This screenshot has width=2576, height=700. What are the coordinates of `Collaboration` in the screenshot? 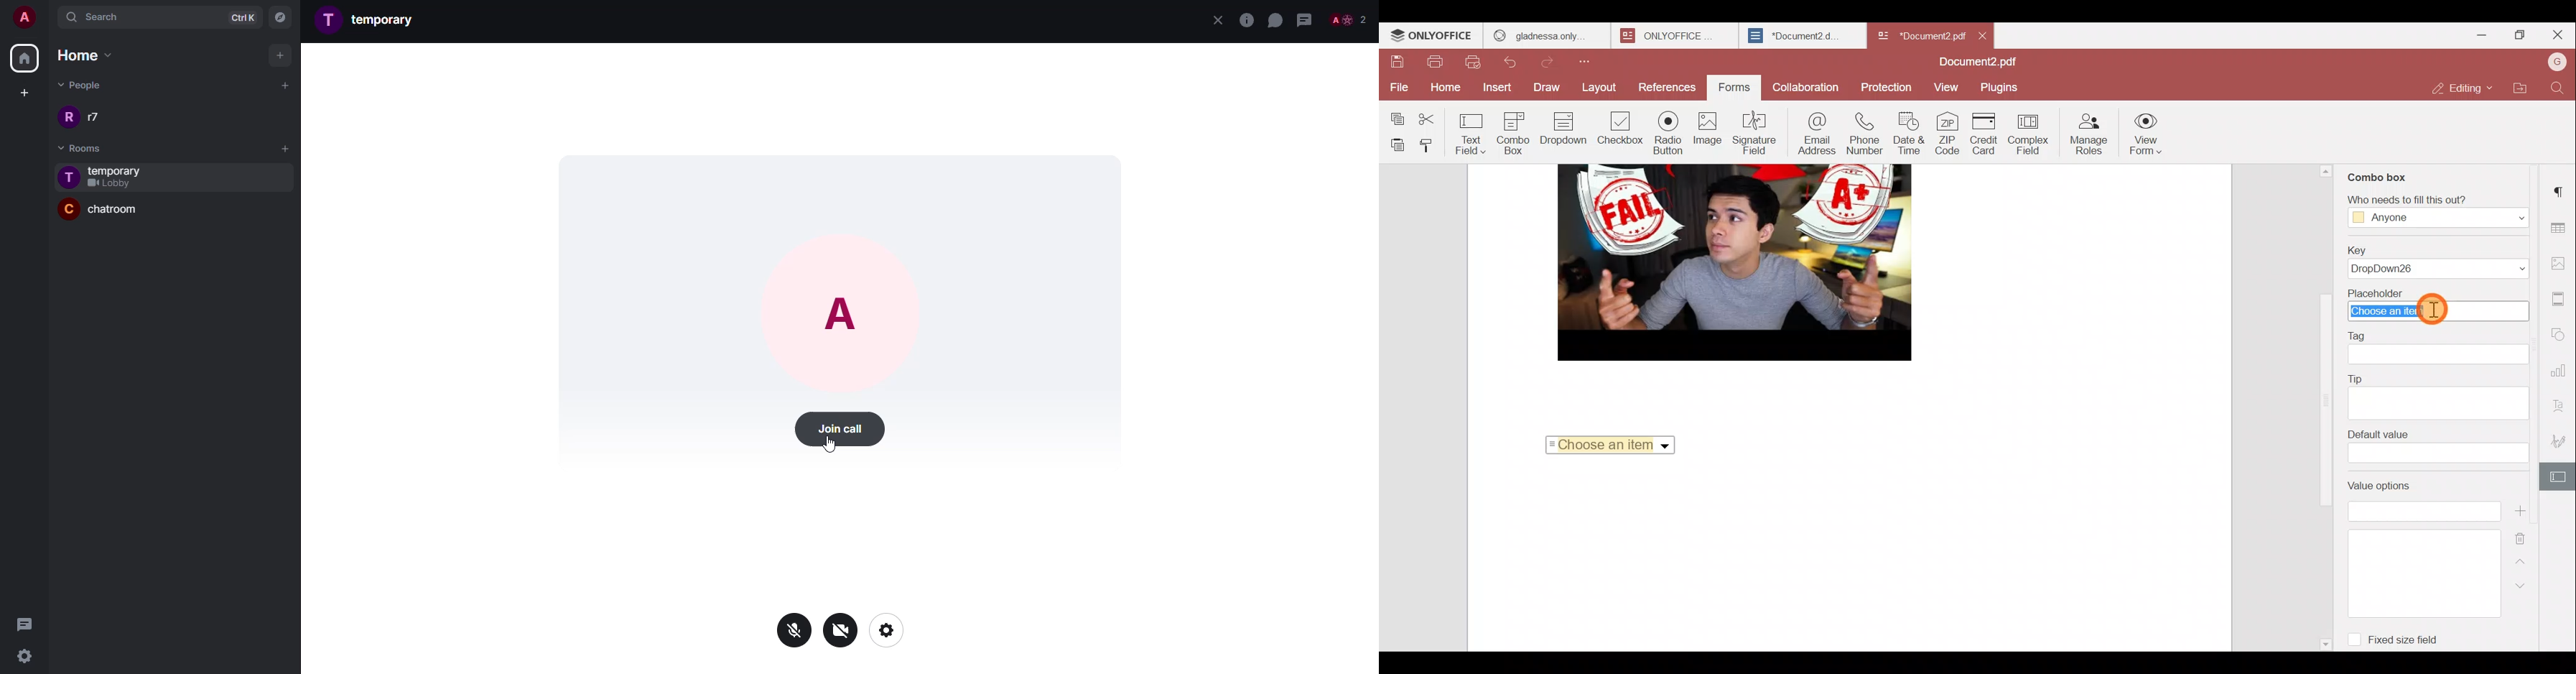 It's located at (1805, 87).